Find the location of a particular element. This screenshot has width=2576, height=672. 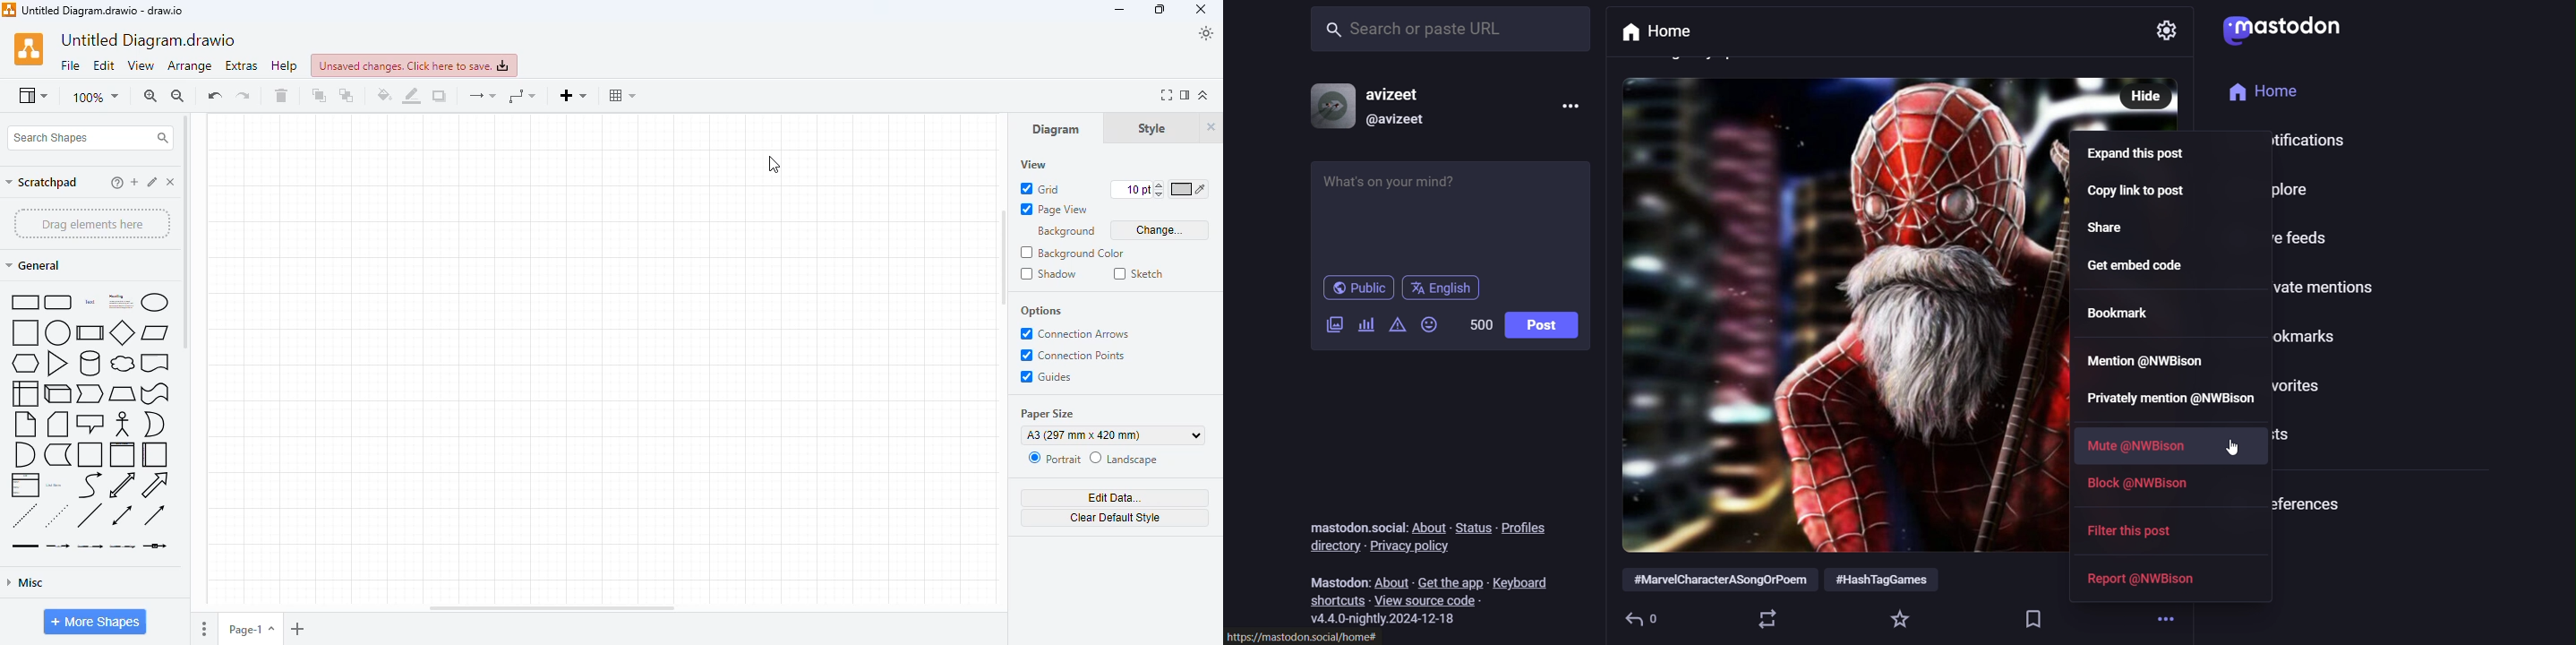

expand this post is located at coordinates (2144, 157).